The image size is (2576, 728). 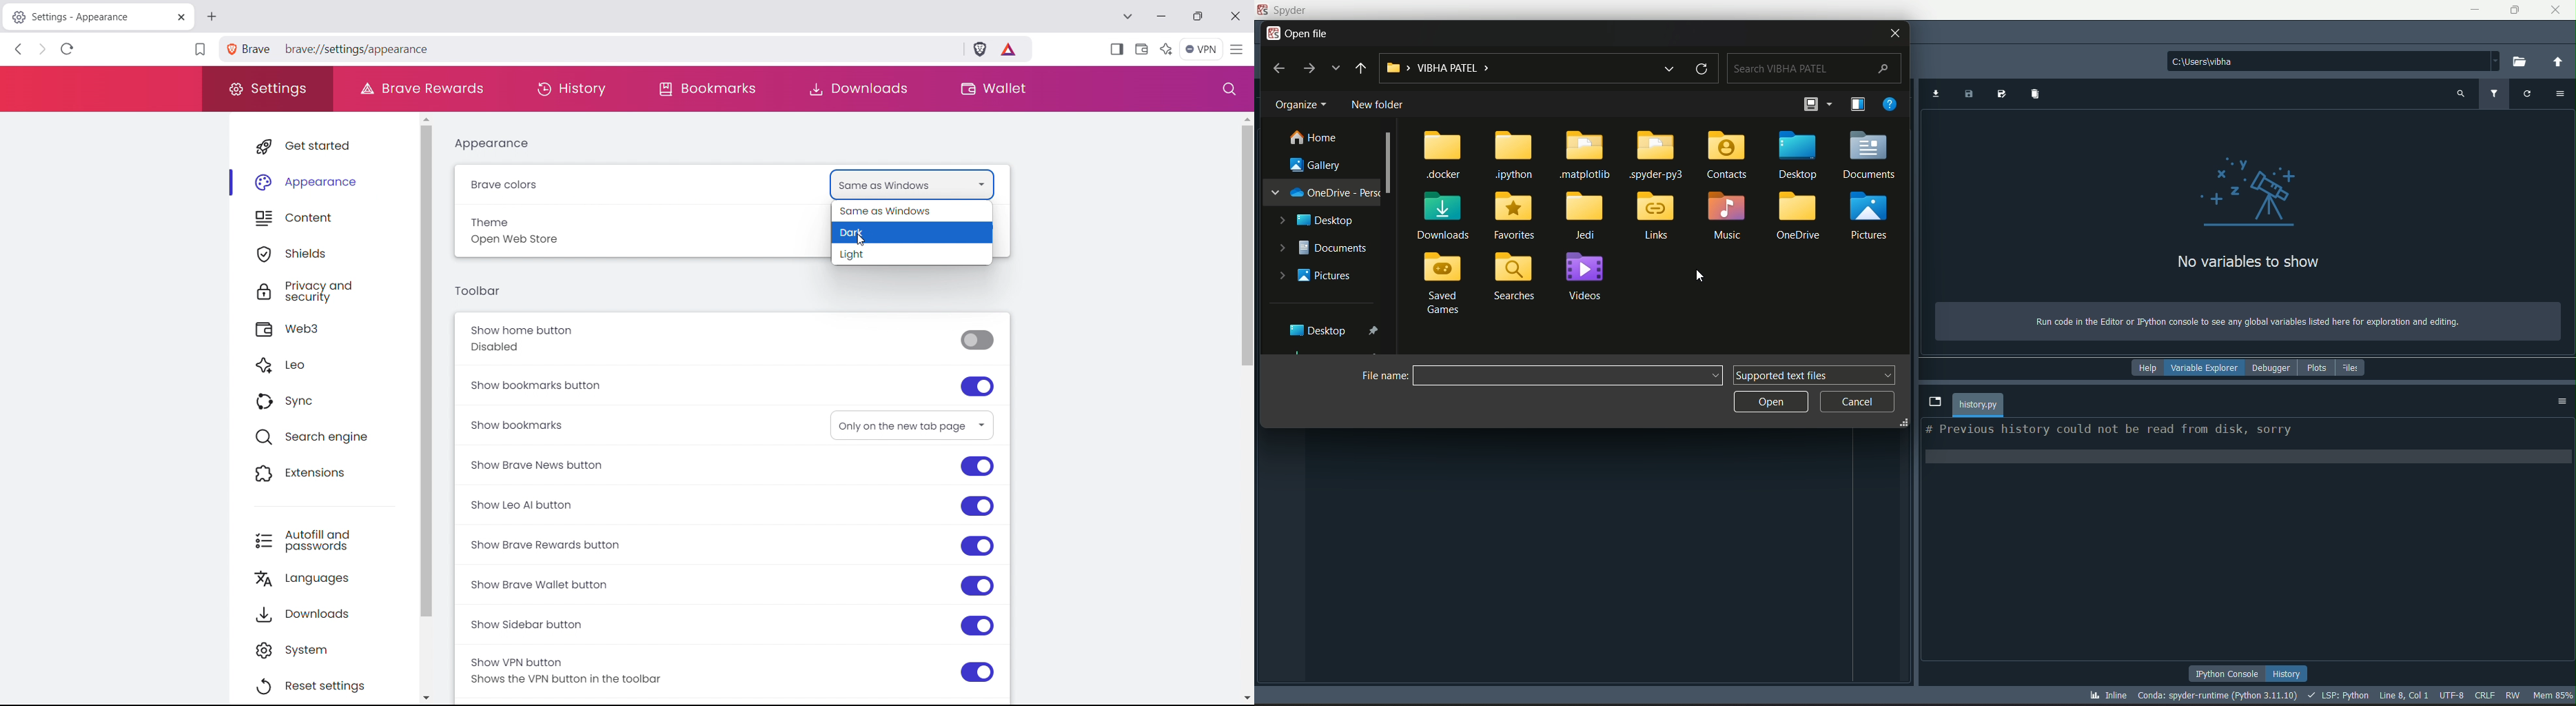 I want to click on variable explorer, so click(x=2204, y=368).